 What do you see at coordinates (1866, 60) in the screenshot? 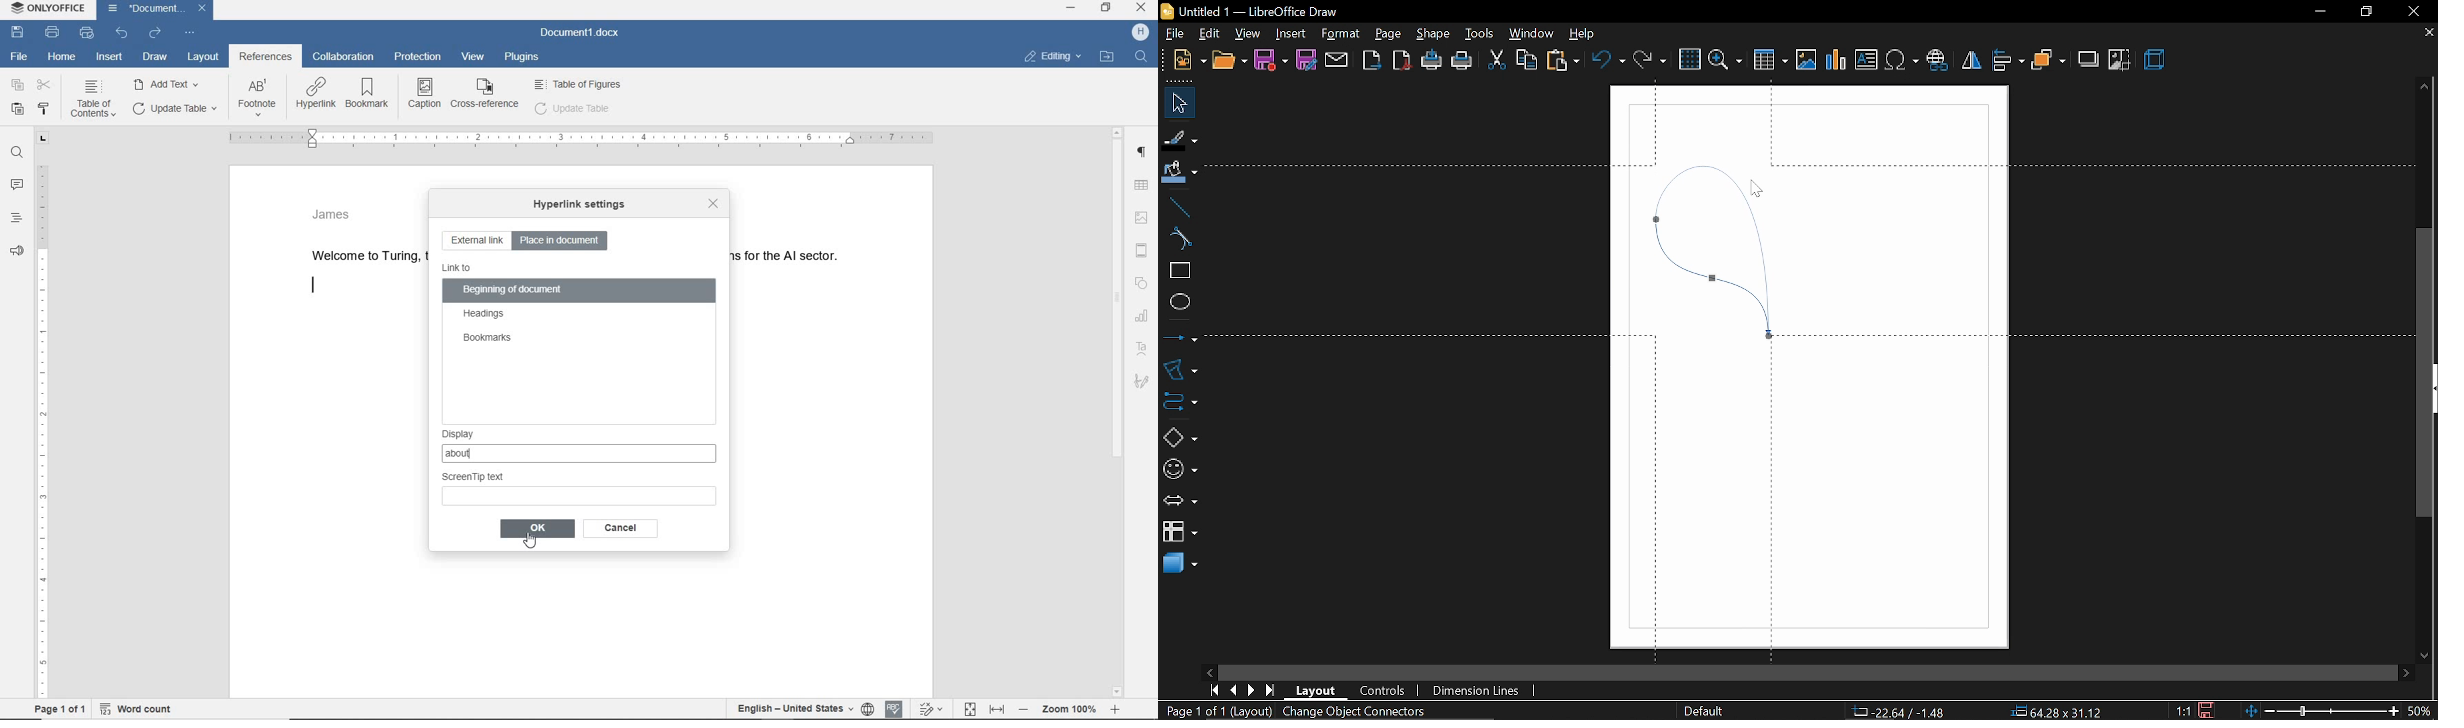
I see `Insert text` at bounding box center [1866, 60].